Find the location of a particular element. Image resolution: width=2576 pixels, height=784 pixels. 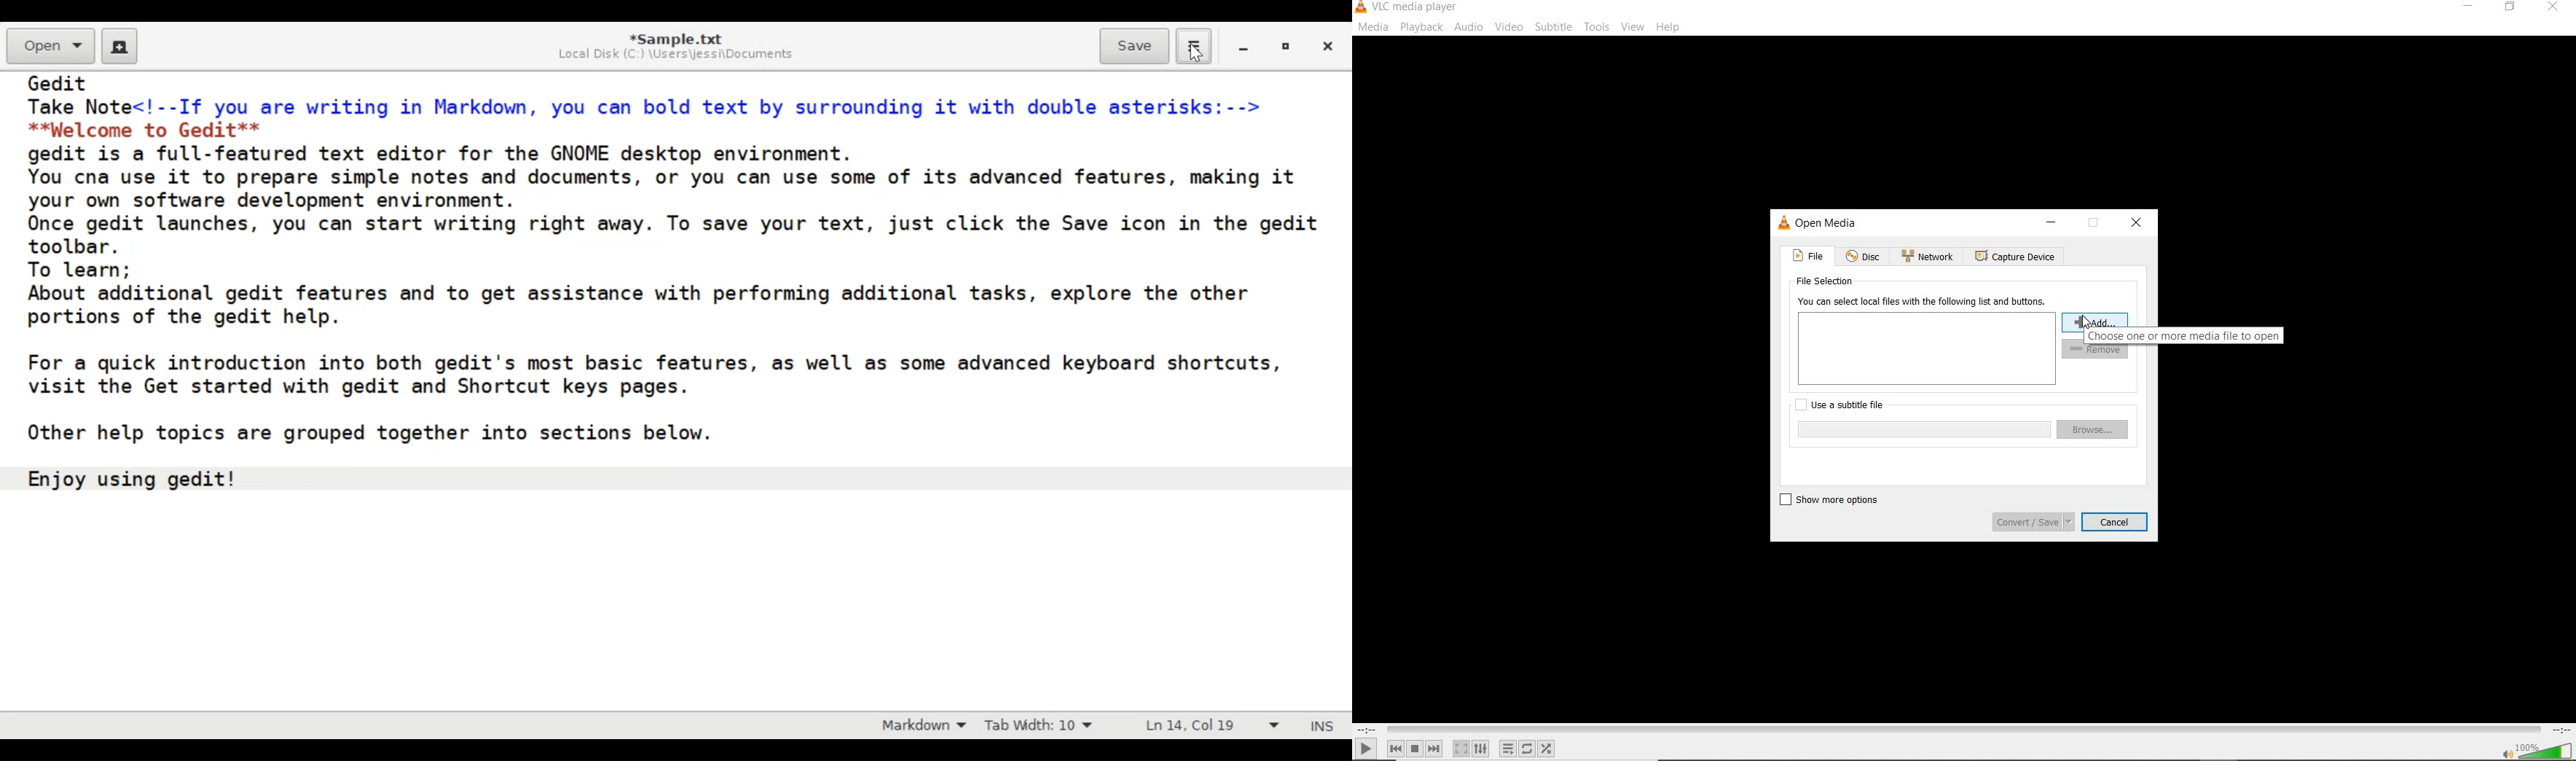

remove is located at coordinates (2097, 349).